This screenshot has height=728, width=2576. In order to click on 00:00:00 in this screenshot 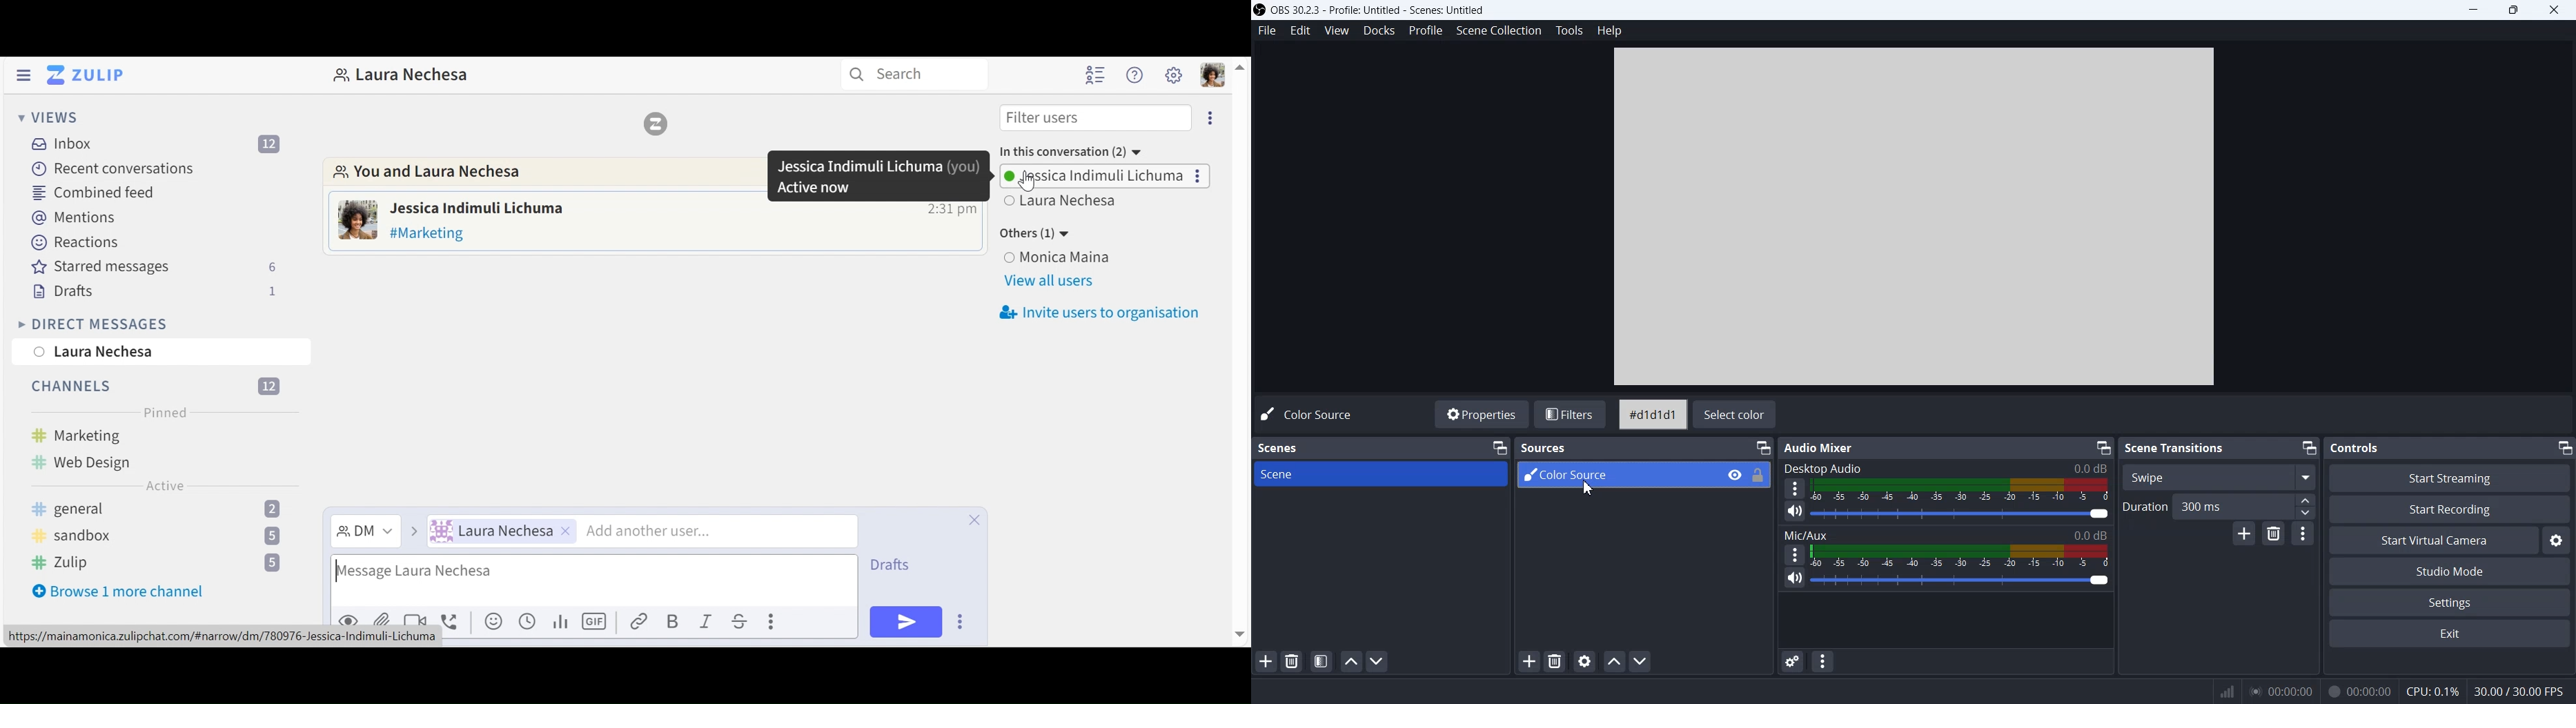, I will do `click(2279, 690)`.